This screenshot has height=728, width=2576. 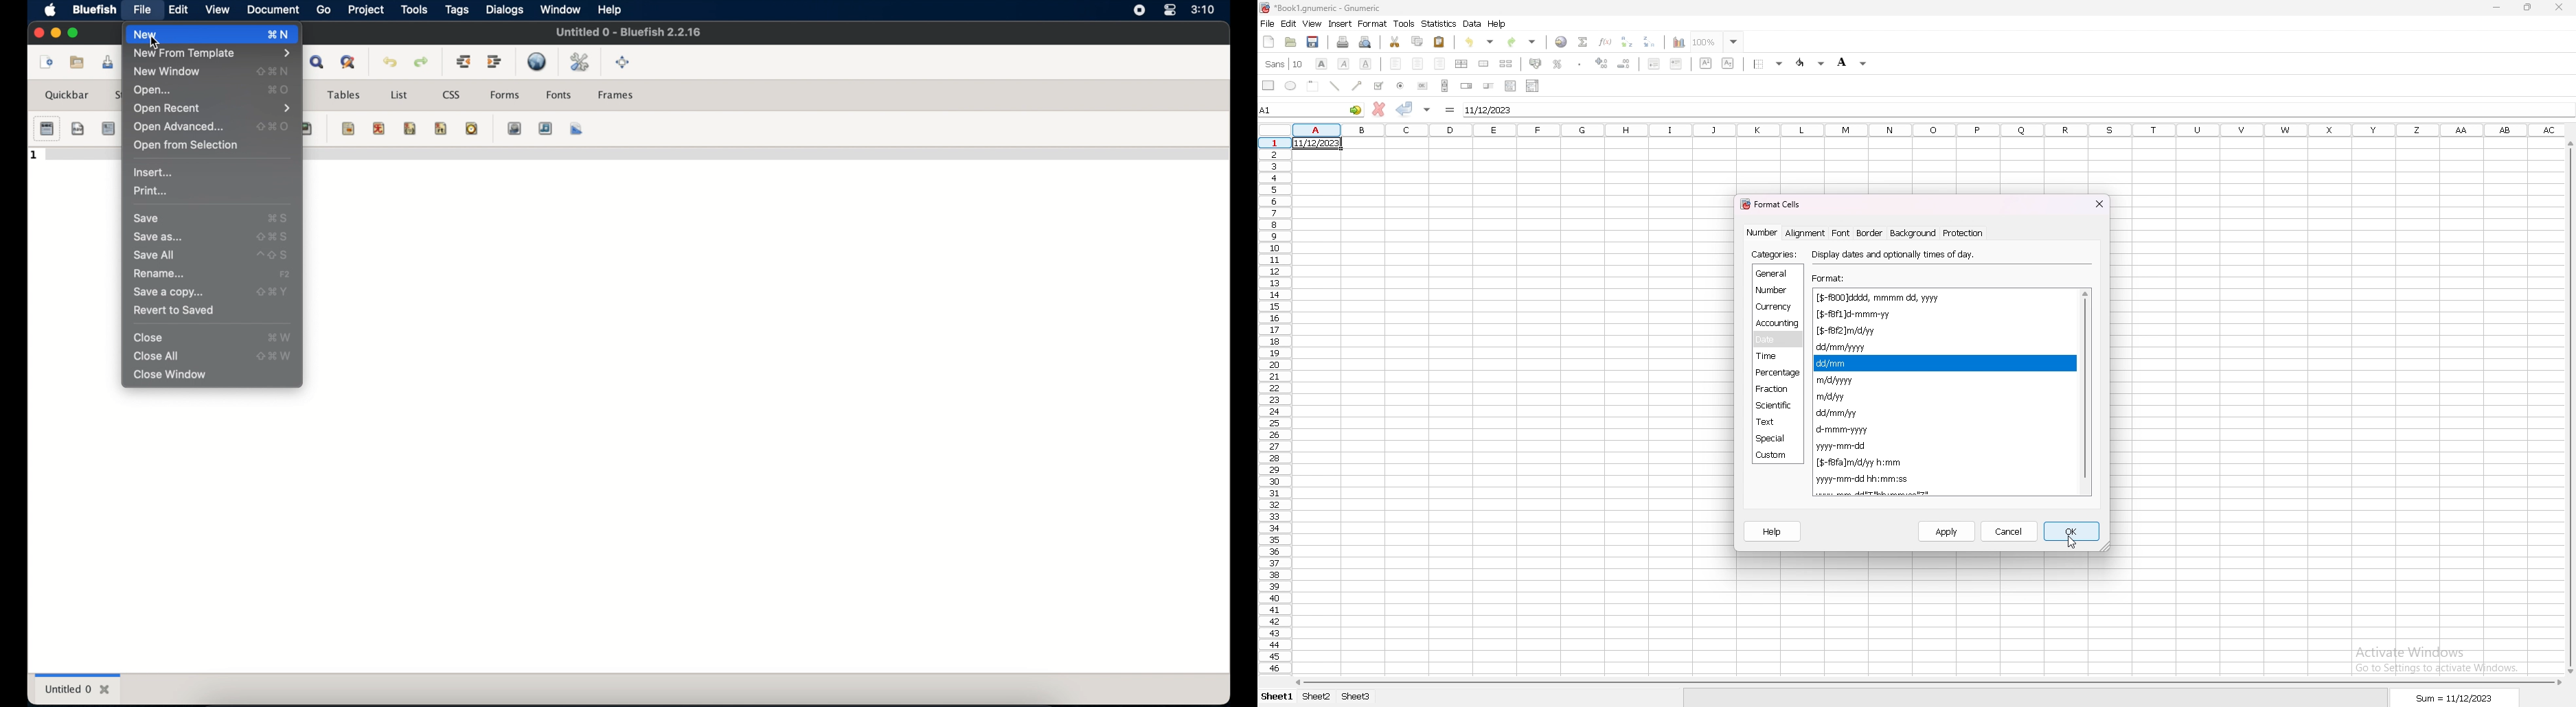 I want to click on 1, so click(x=35, y=156).